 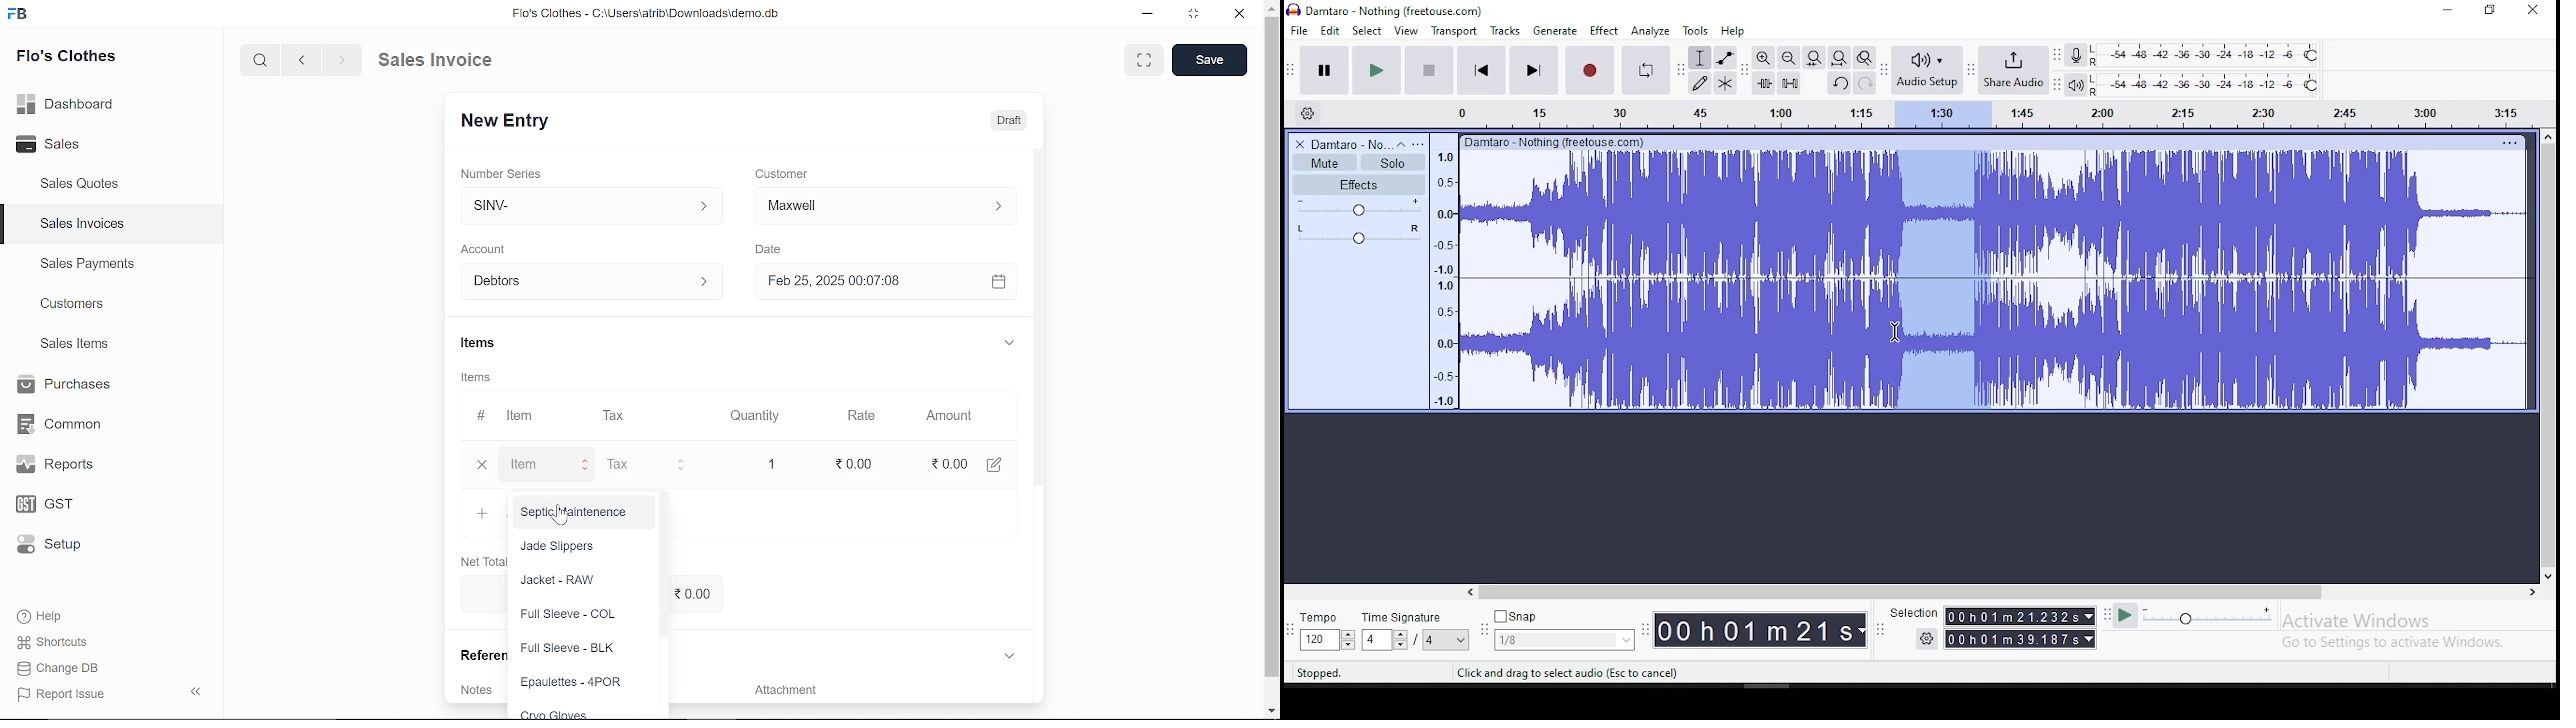 I want to click on drop down, so click(x=1347, y=640).